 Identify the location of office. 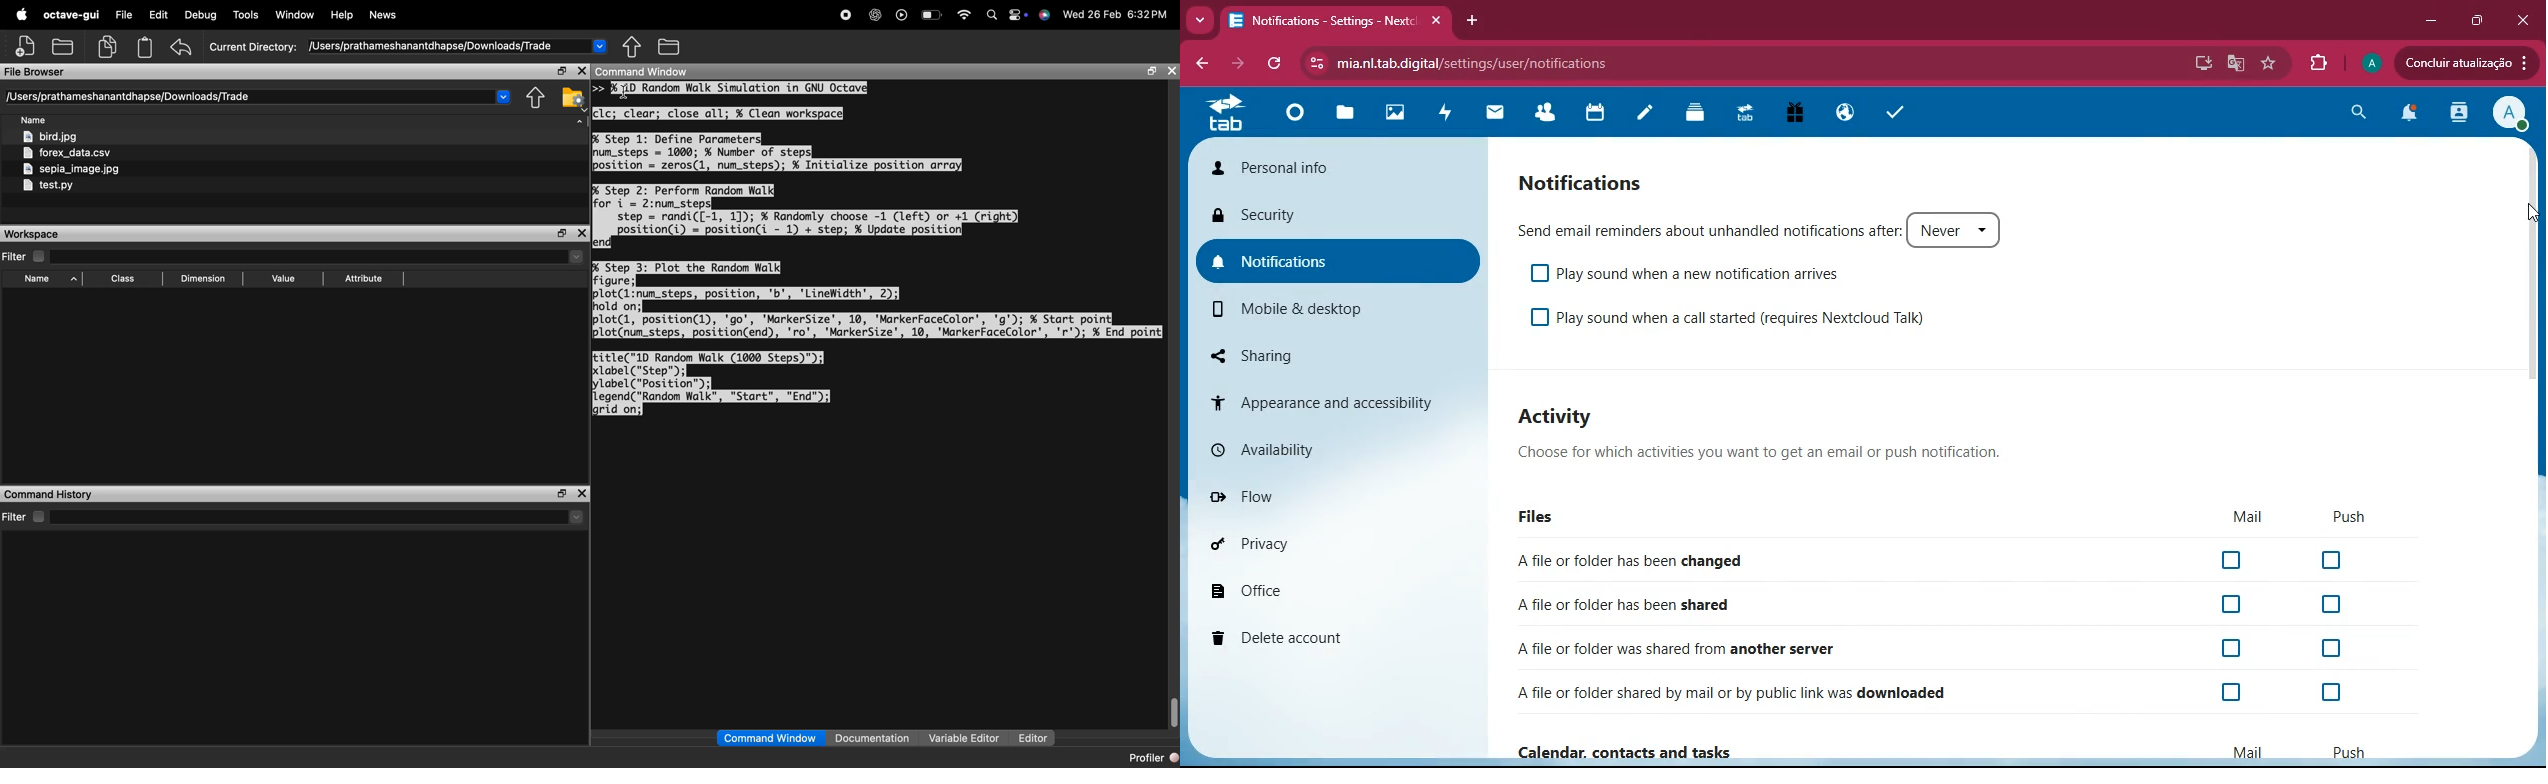
(1345, 586).